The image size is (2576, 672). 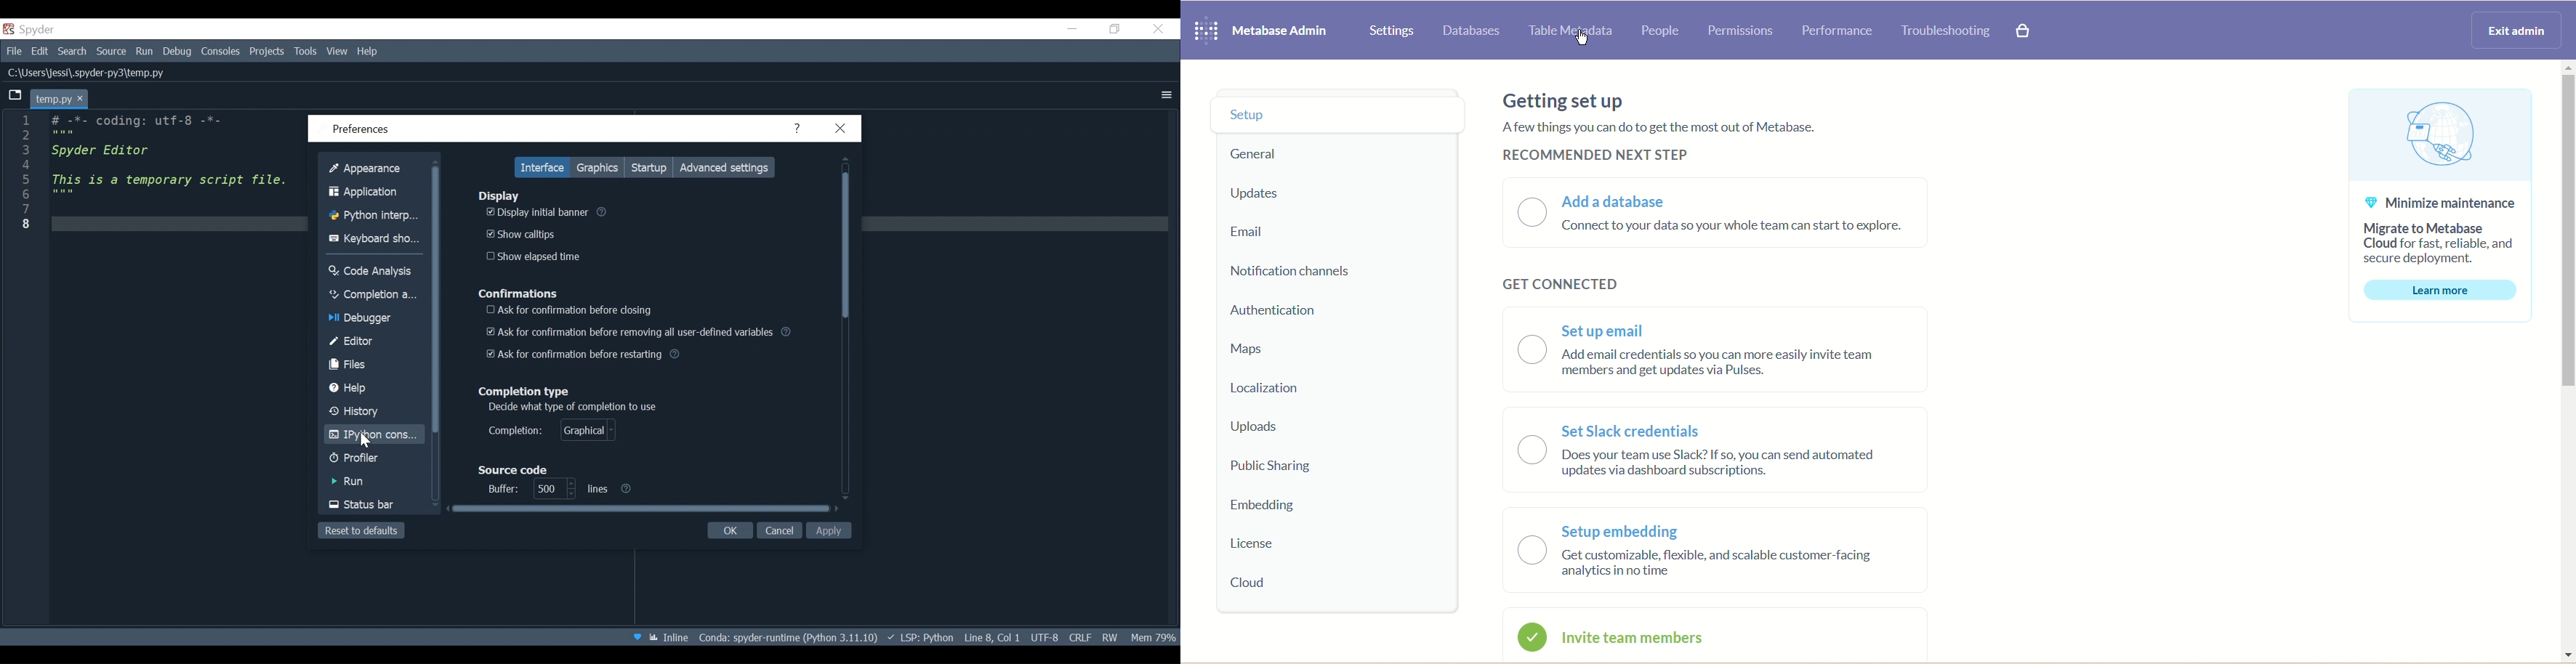 What do you see at coordinates (641, 639) in the screenshot?
I see `Help Spyder` at bounding box center [641, 639].